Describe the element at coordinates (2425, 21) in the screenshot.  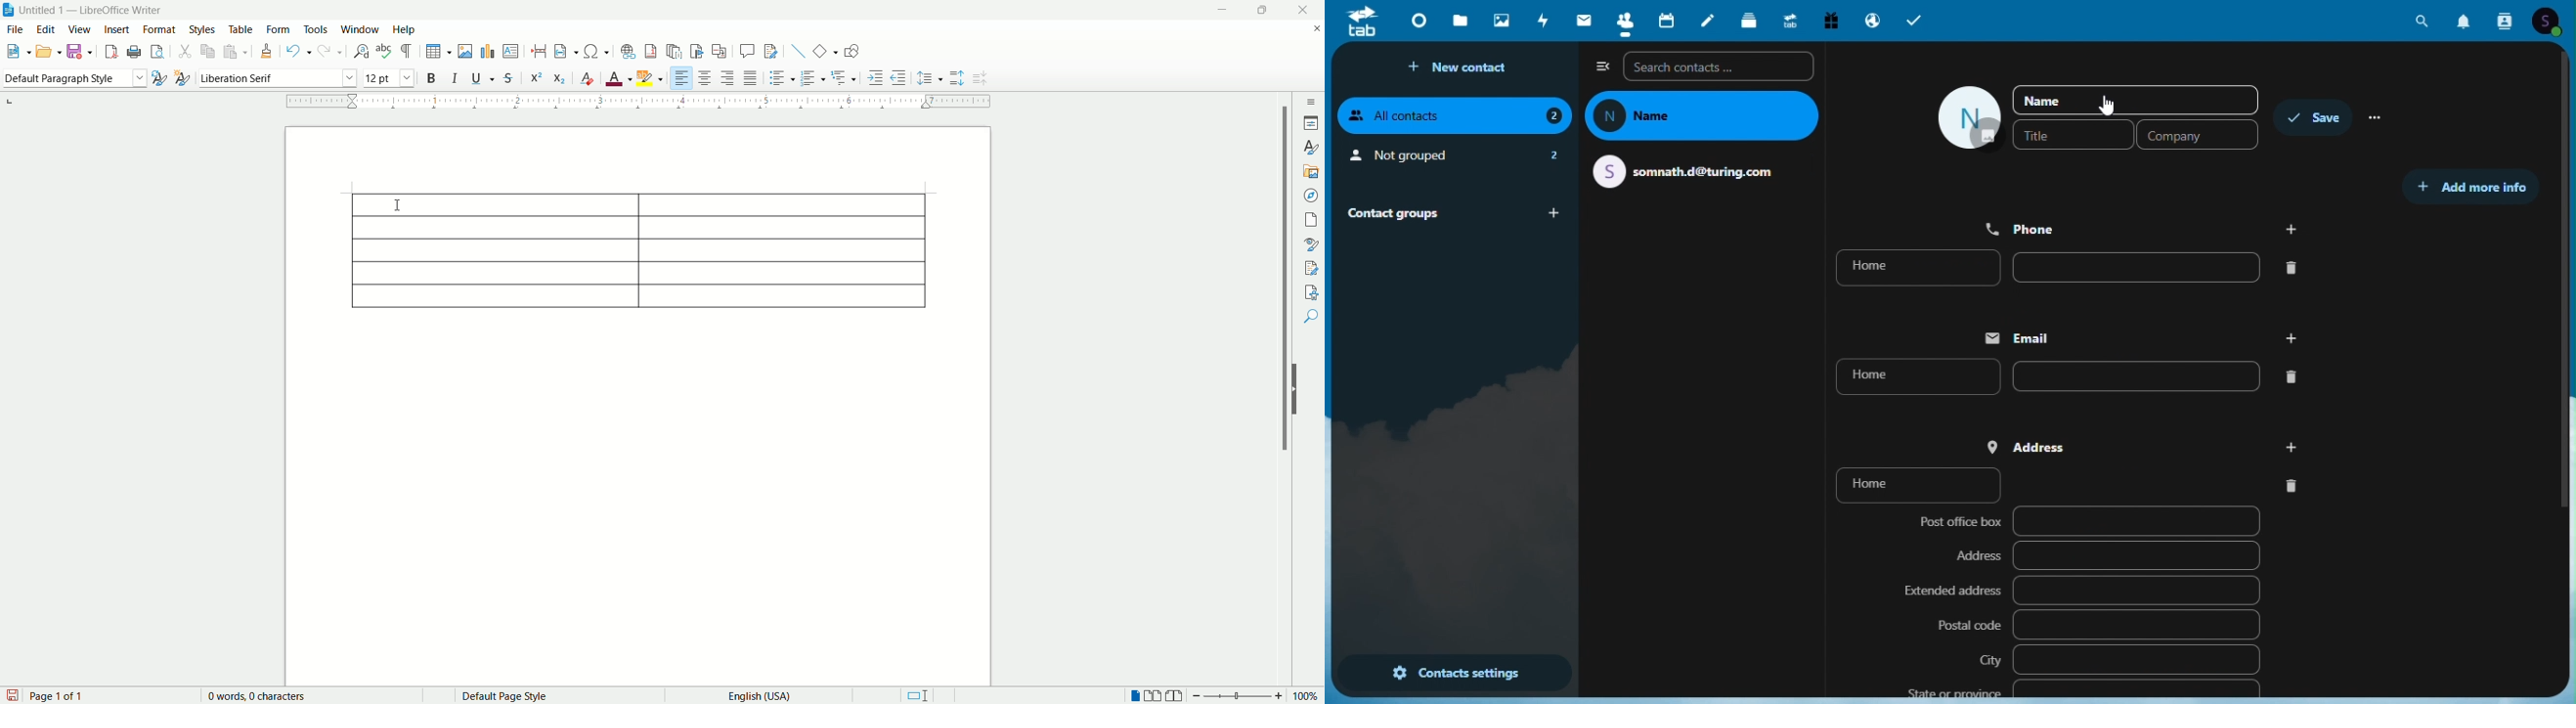
I see `Search` at that location.